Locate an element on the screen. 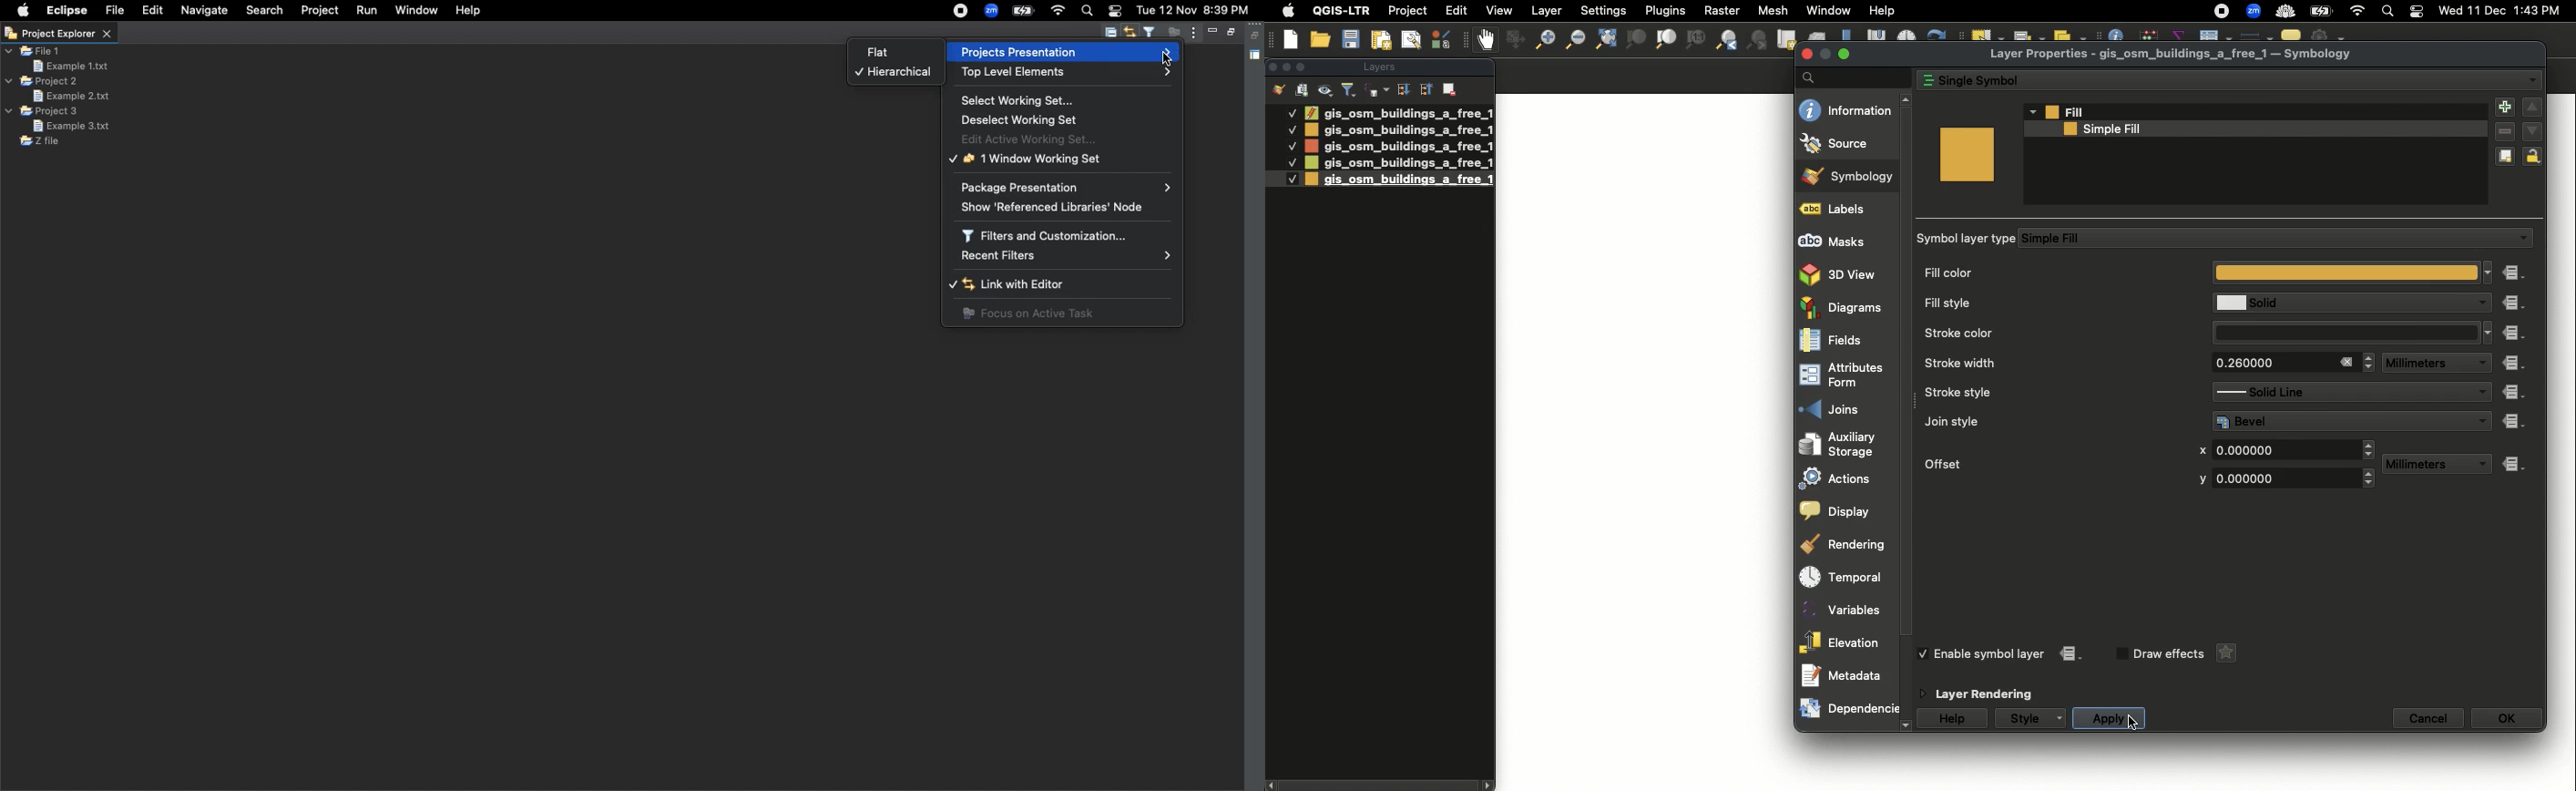 The height and width of the screenshot is (812, 2576). Simple Fill is located at coordinates (2261, 239).